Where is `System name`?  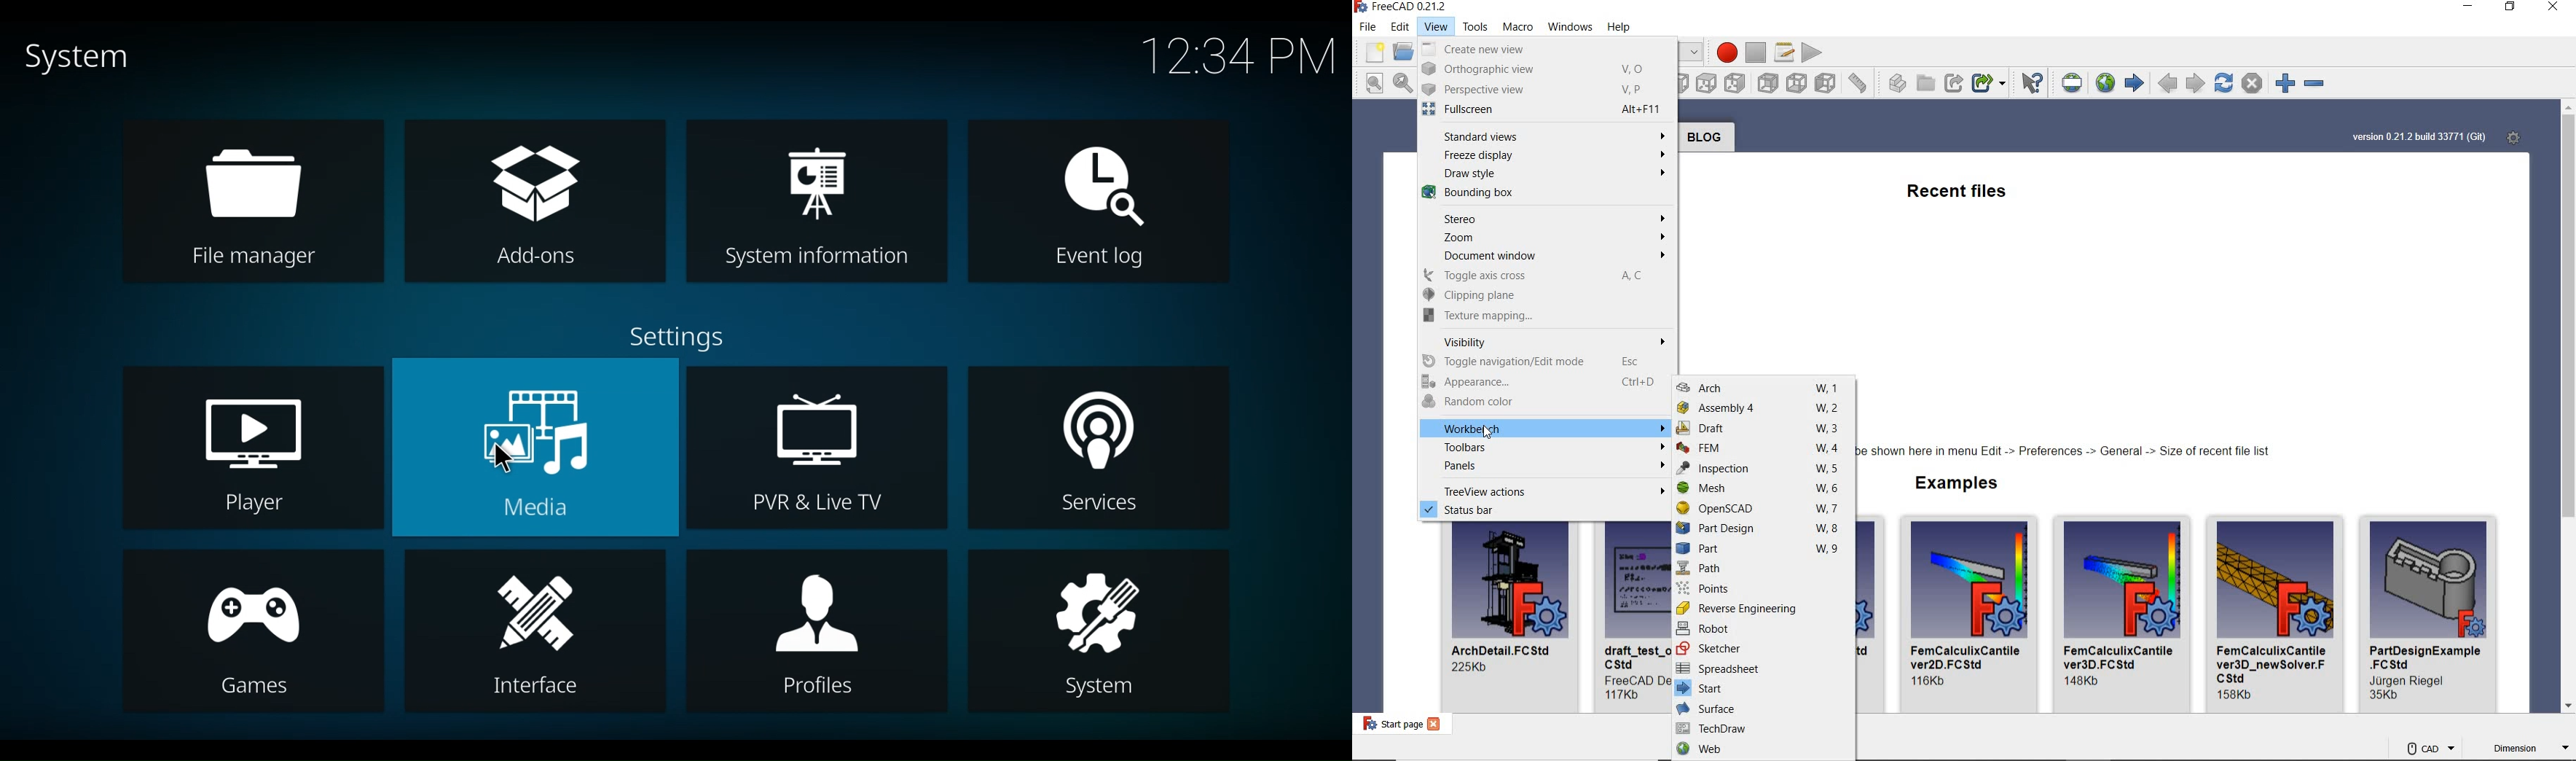 System name is located at coordinates (1401, 9).